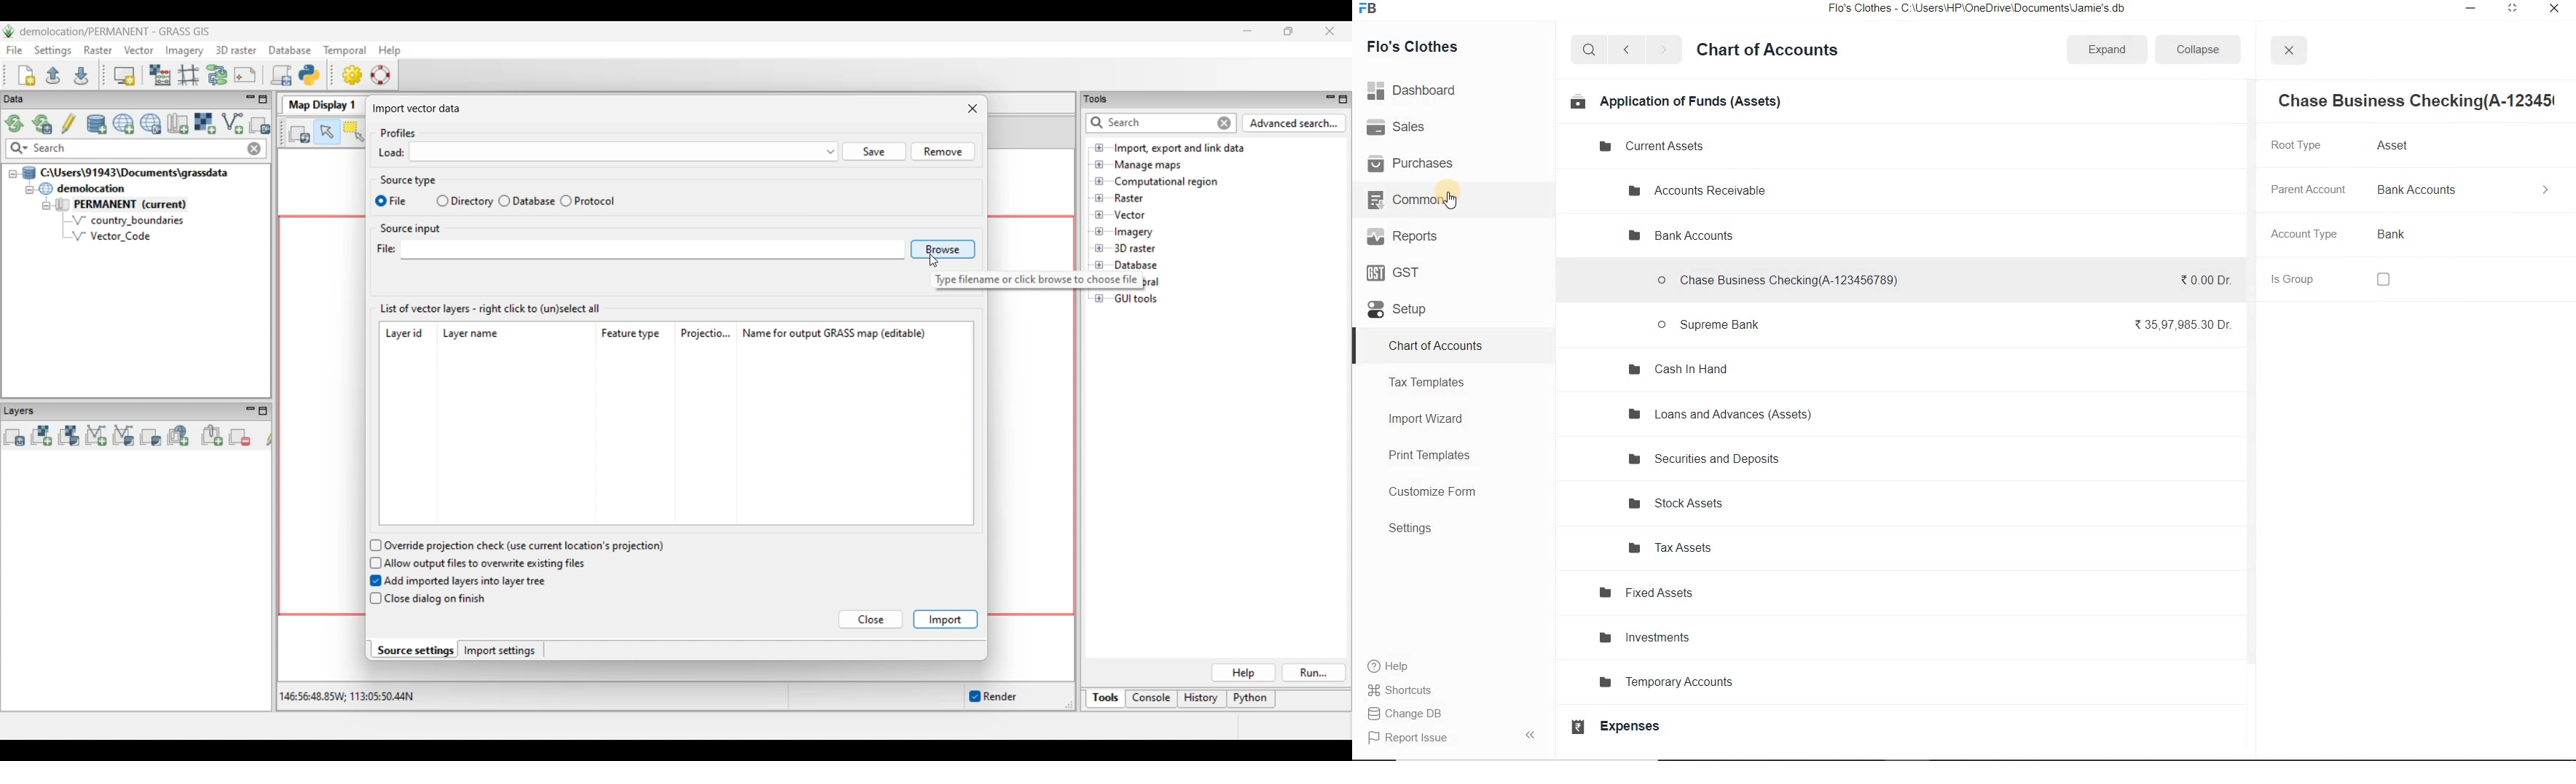 The image size is (2576, 784). What do you see at coordinates (1978, 10) in the screenshot?
I see `Flo's Clothes - C:\Users\HP\OneDrive\Documents\Jamie's.db` at bounding box center [1978, 10].